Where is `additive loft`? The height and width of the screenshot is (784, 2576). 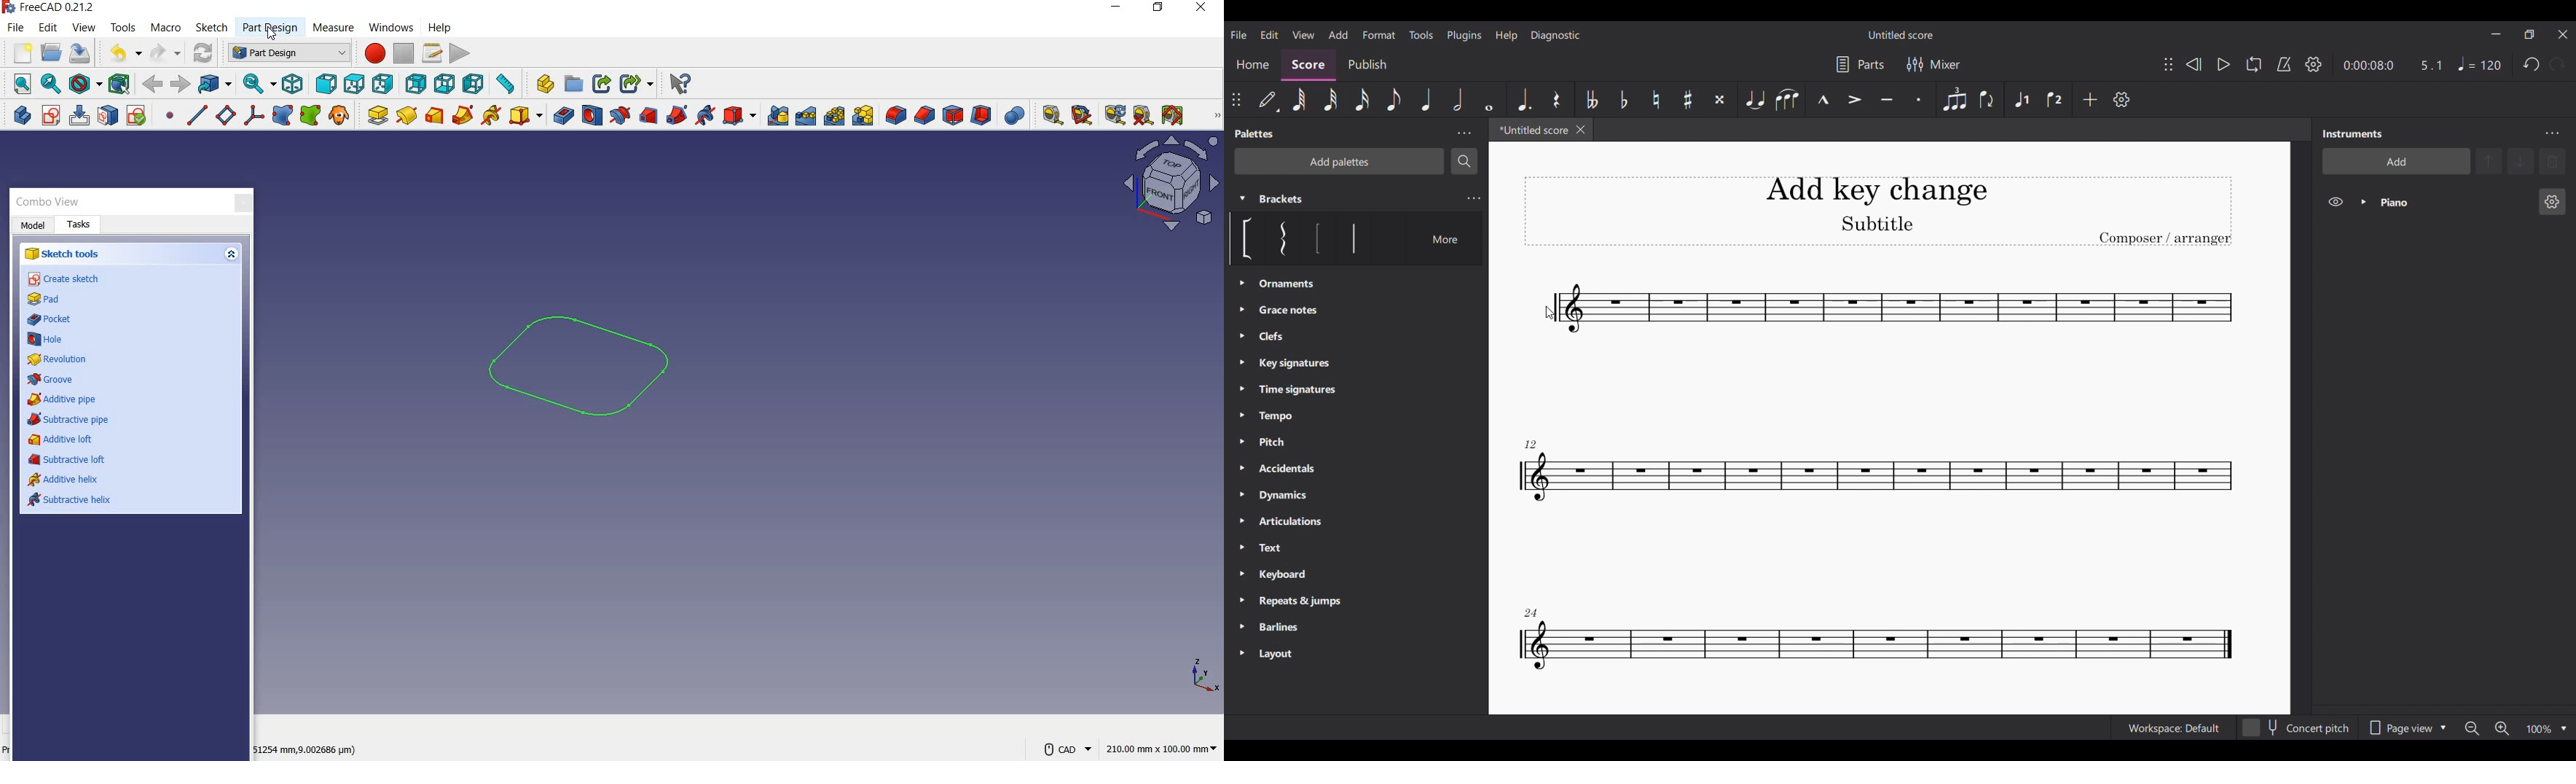 additive loft is located at coordinates (62, 440).